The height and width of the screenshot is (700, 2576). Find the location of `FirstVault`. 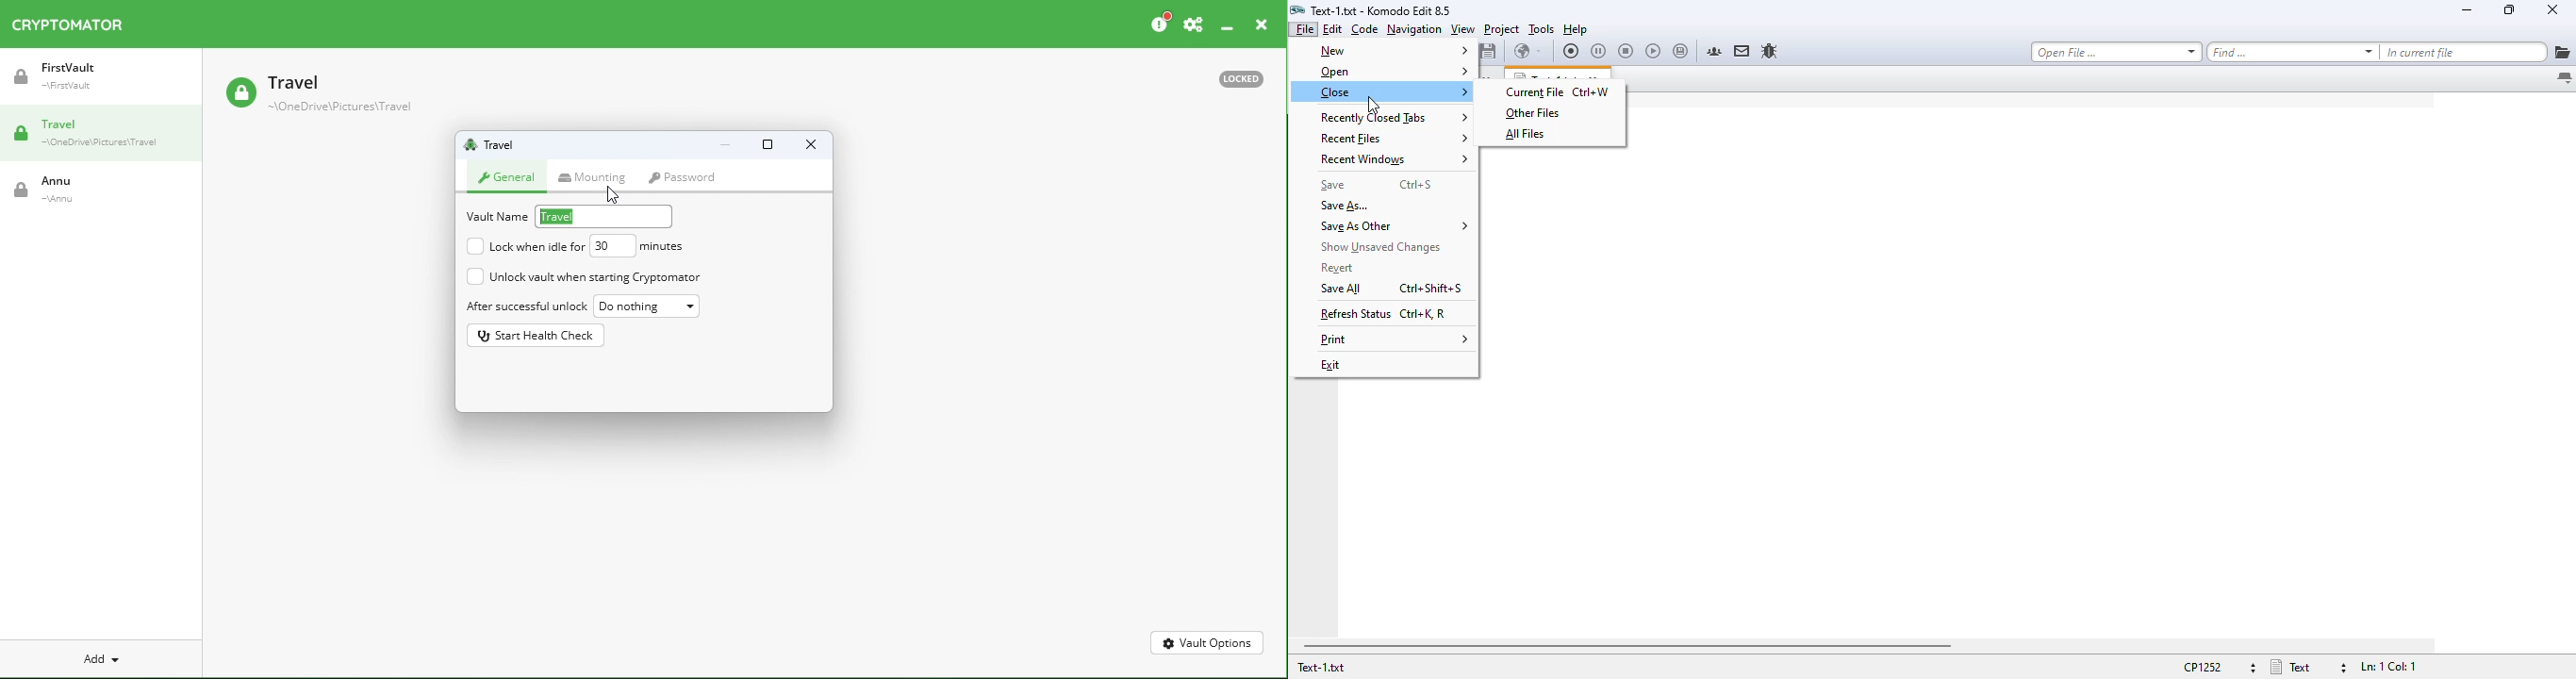

FirstVault is located at coordinates (104, 83).